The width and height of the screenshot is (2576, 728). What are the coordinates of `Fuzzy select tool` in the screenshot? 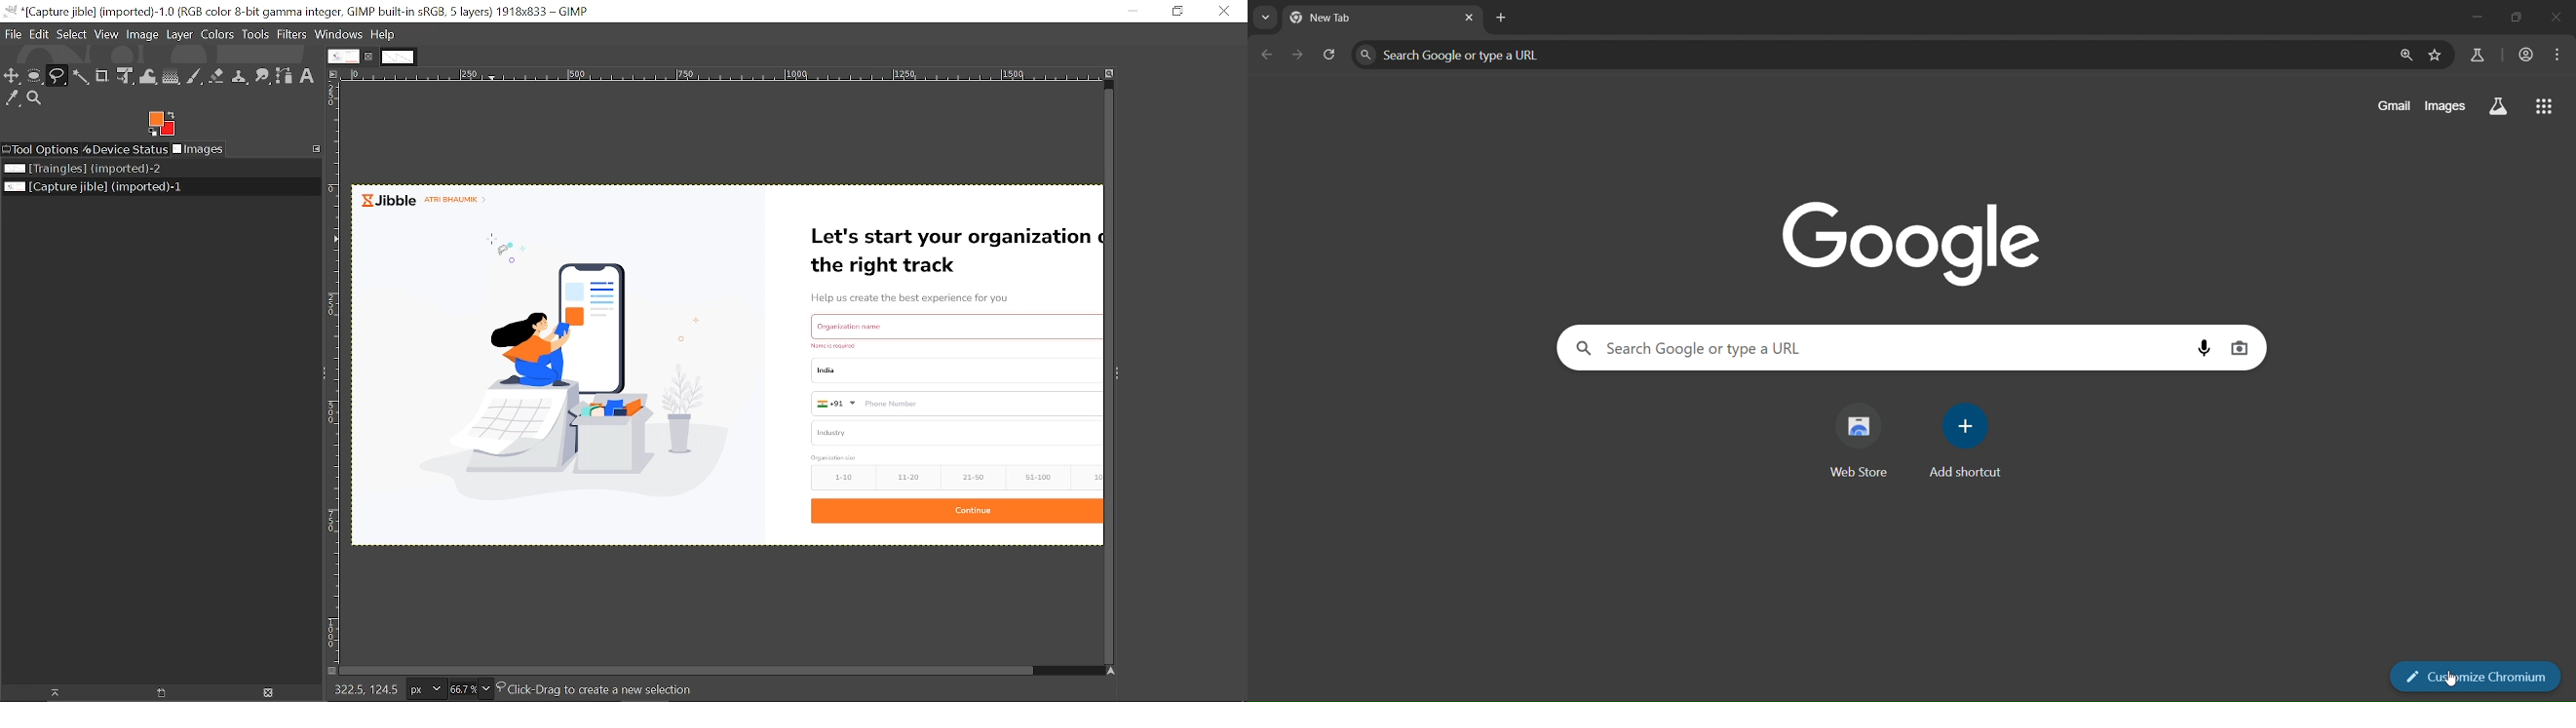 It's located at (82, 77).